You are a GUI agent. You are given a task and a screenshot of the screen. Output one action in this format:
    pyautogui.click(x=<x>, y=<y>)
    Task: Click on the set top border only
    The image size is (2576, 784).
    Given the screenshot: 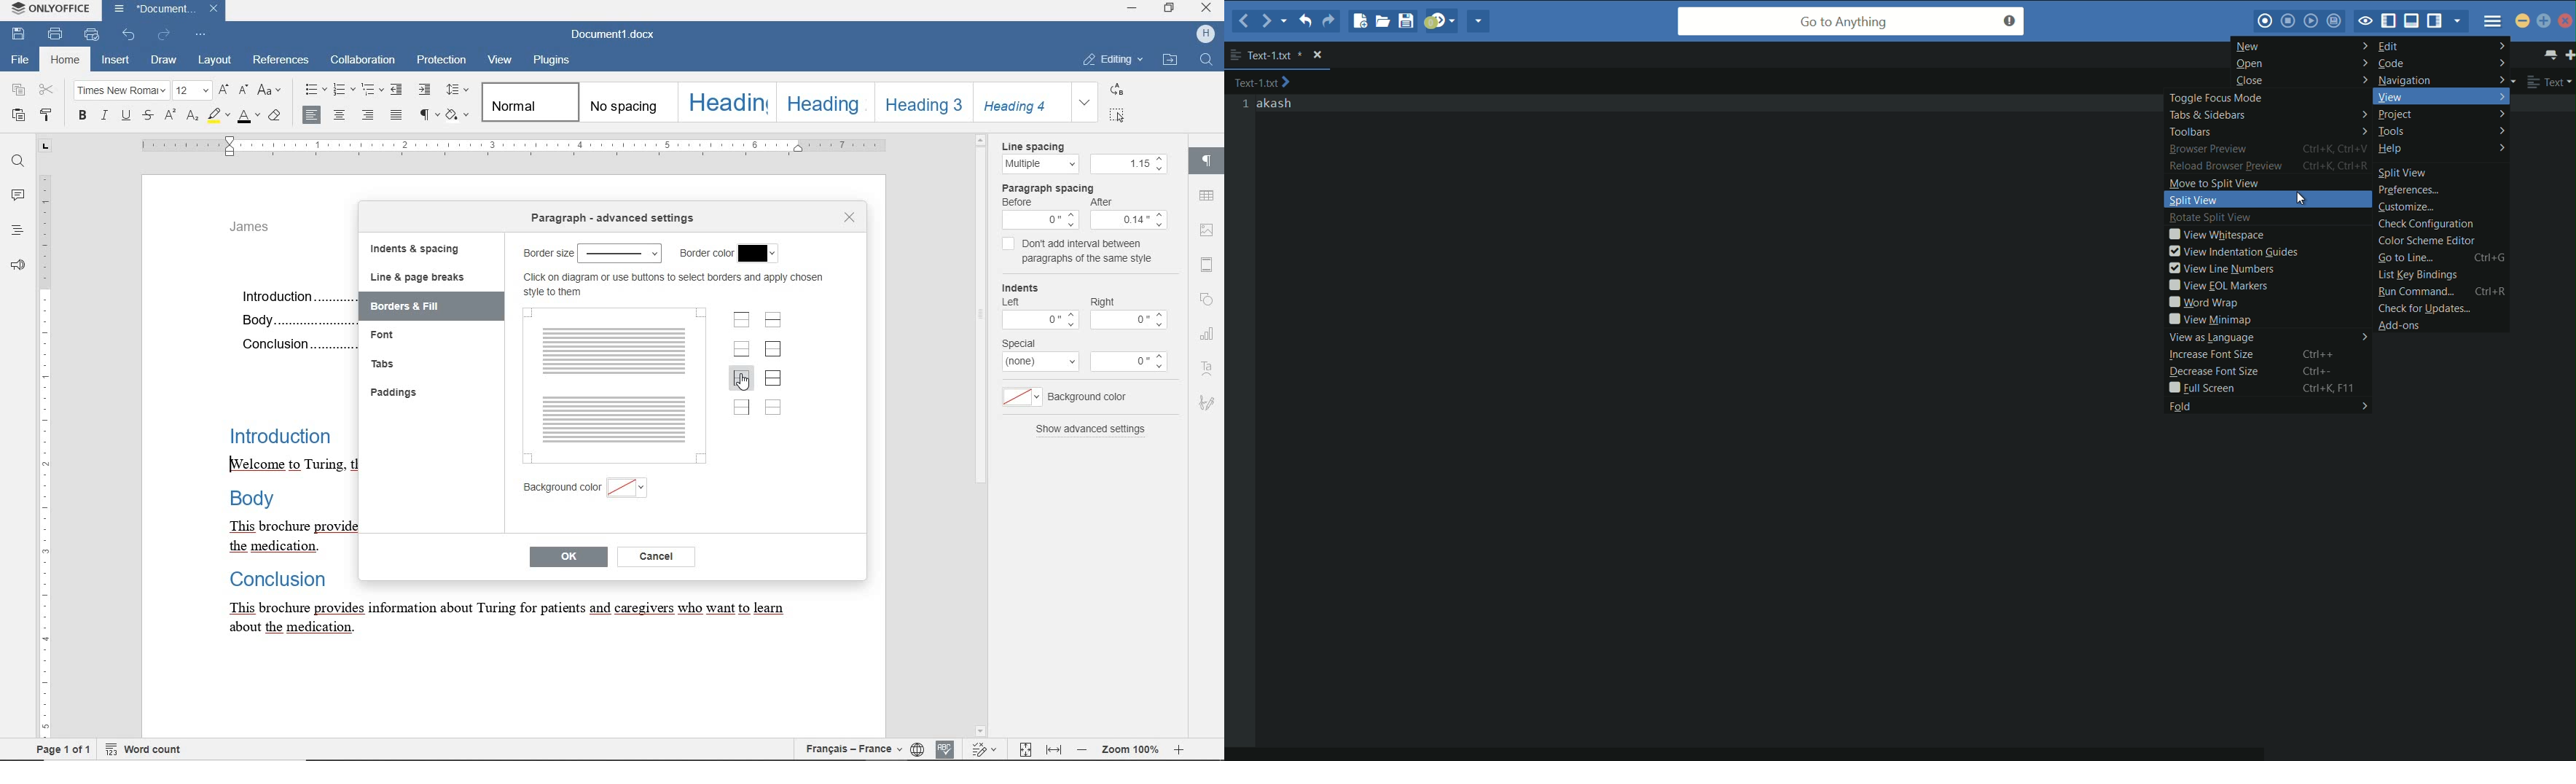 What is the action you would take?
    pyautogui.click(x=743, y=321)
    